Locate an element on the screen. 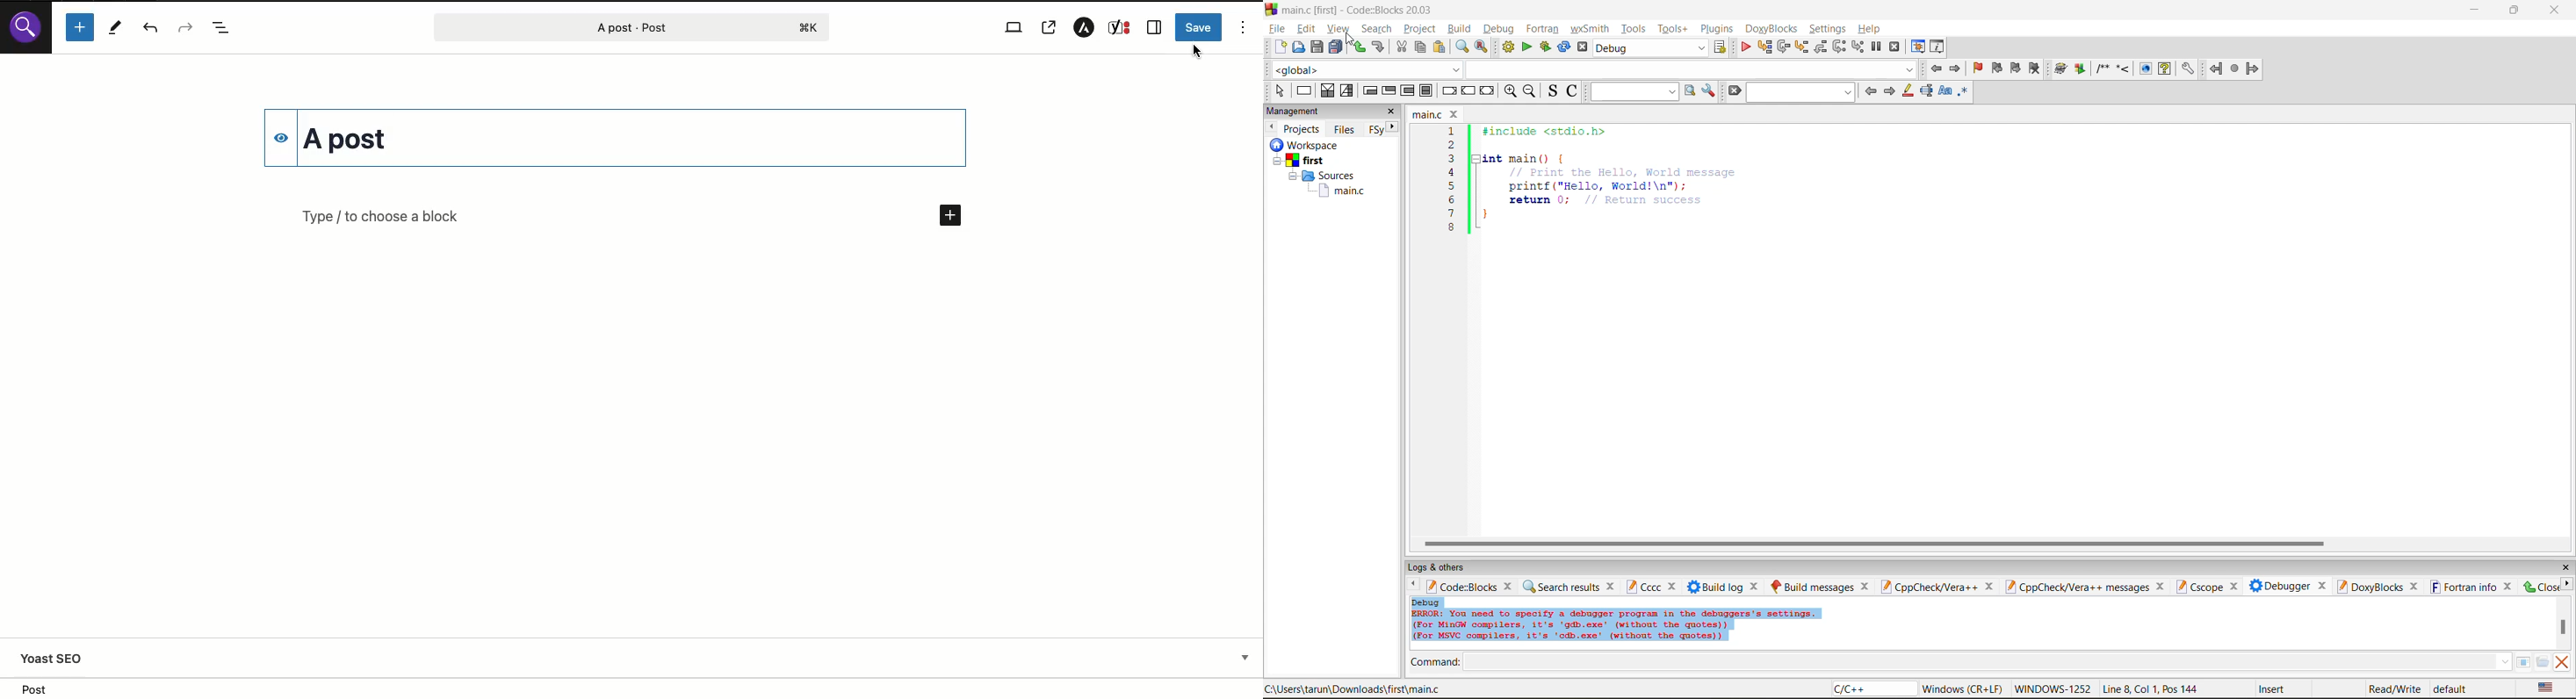 This screenshot has height=700, width=2576. next bookmark is located at coordinates (2017, 68).